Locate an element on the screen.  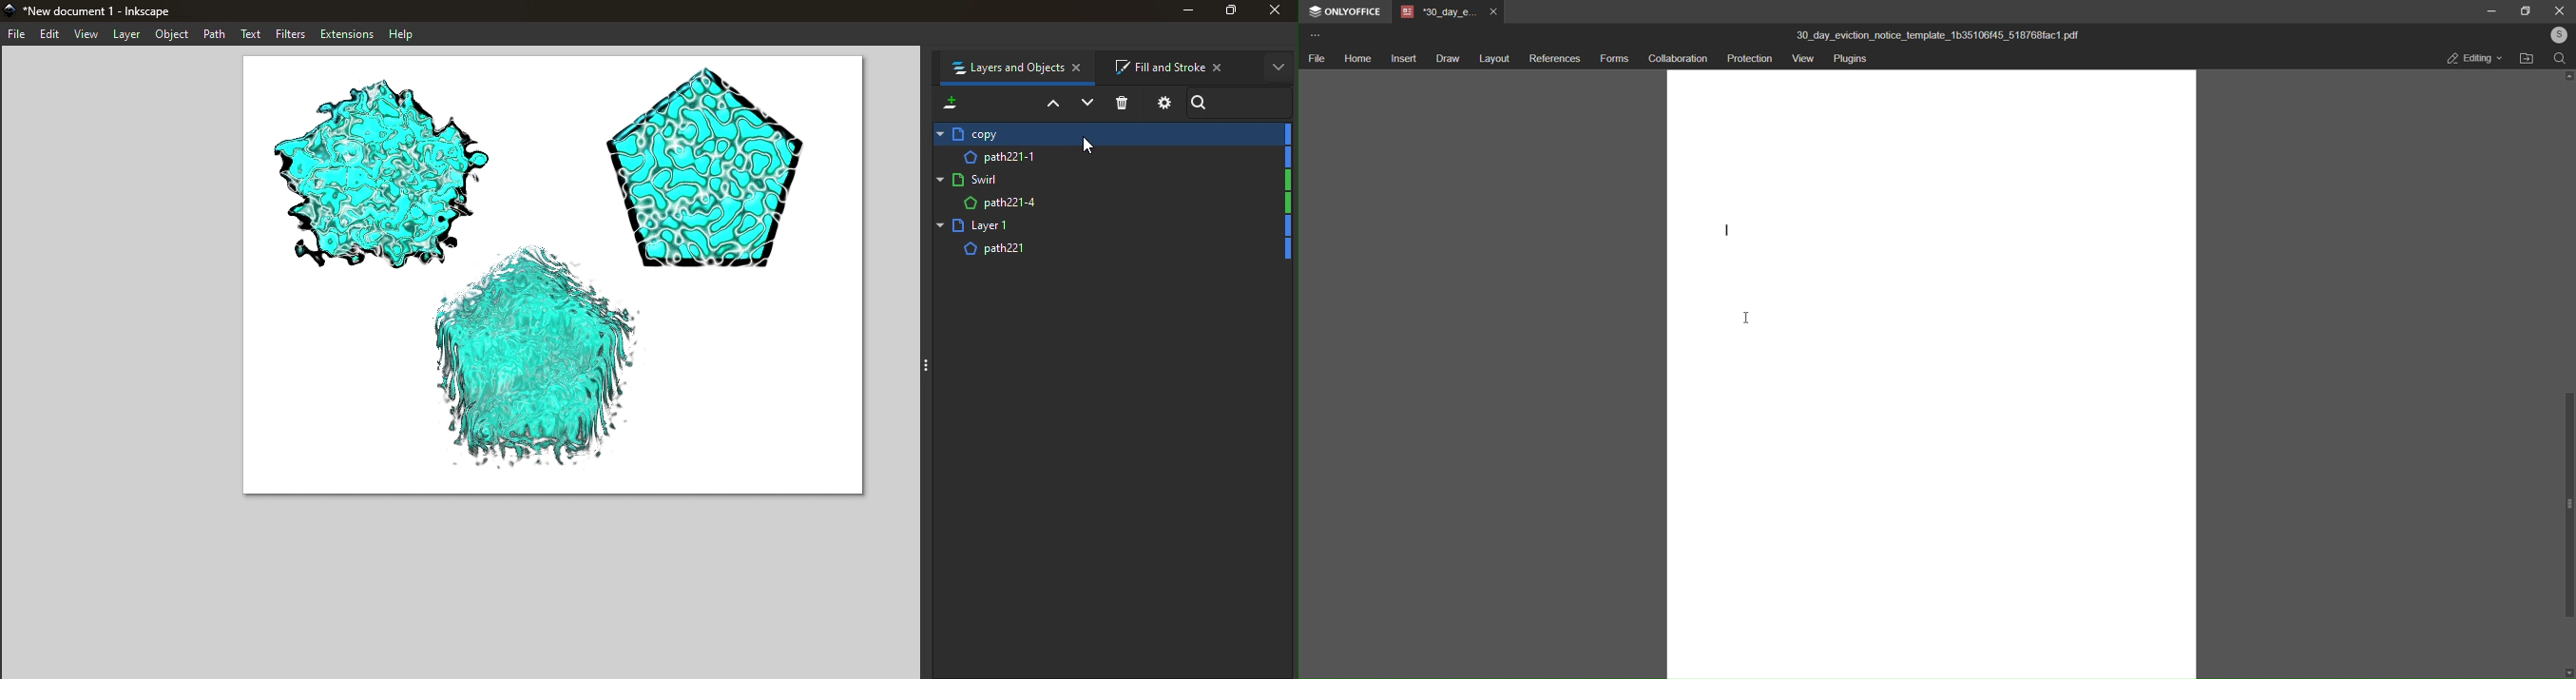
Fill and Stroke is located at coordinates (1176, 68).